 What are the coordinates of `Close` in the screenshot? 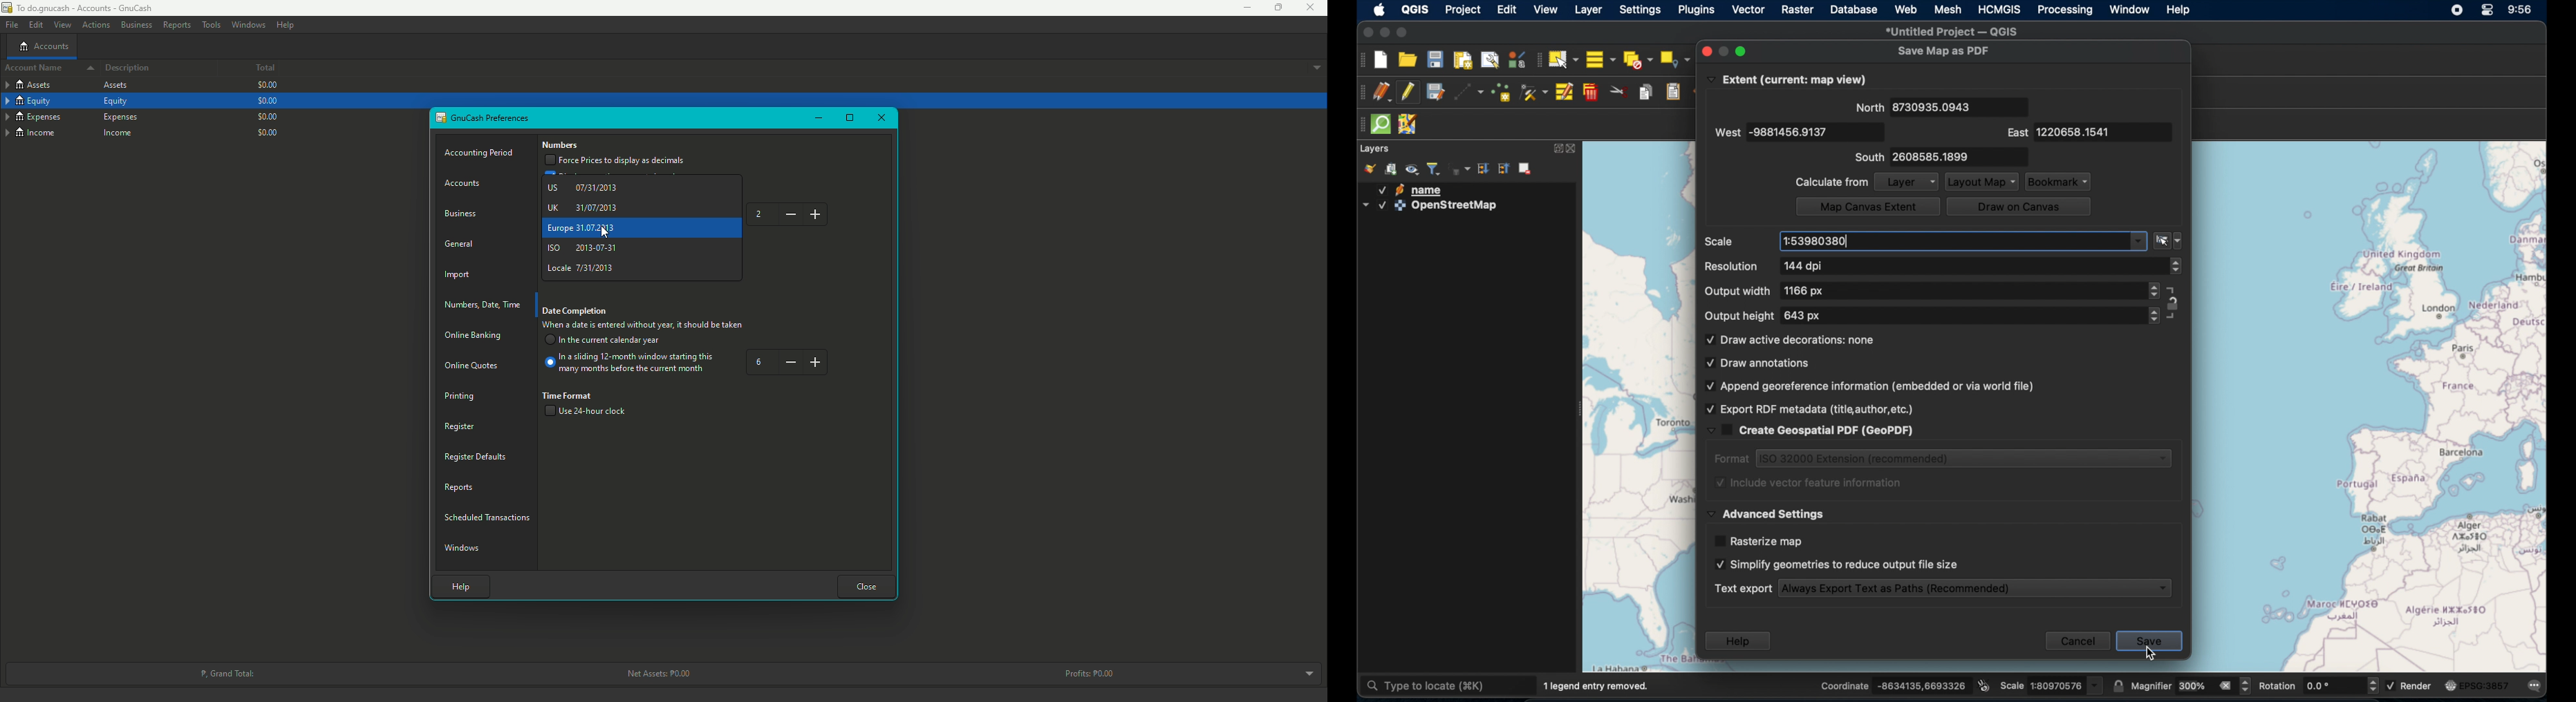 It's located at (880, 118).